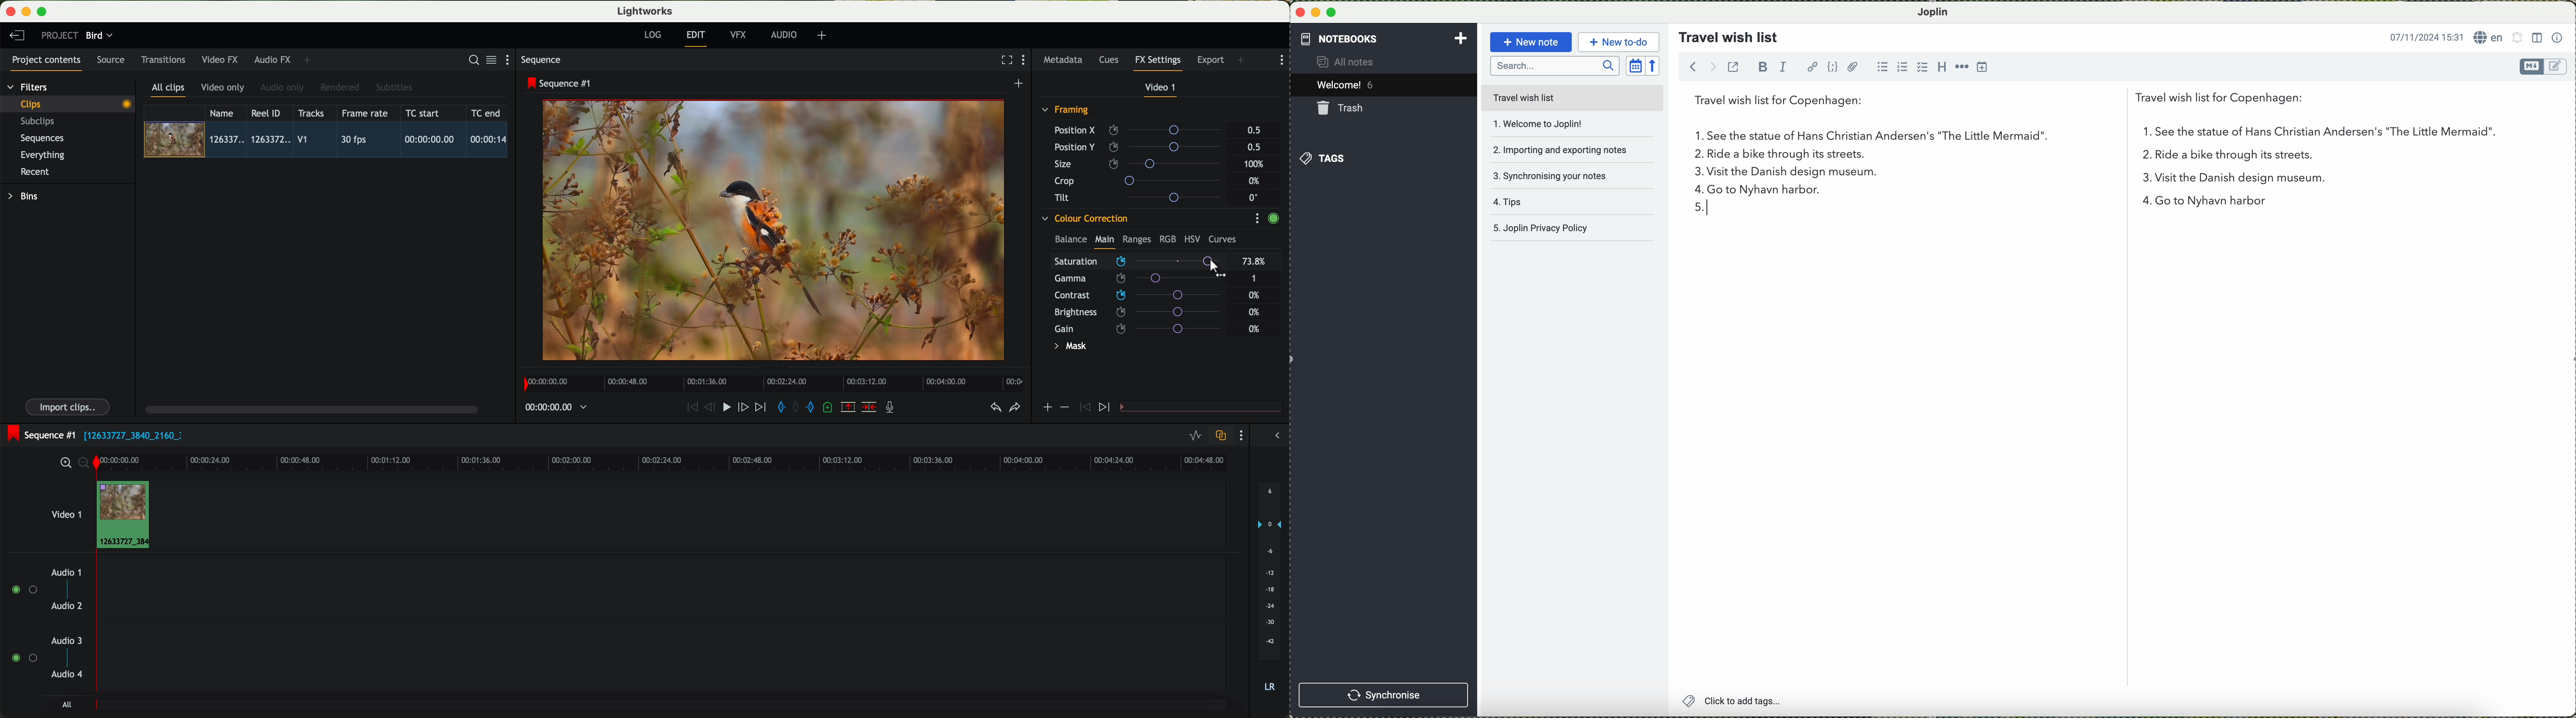  What do you see at coordinates (740, 35) in the screenshot?
I see `VFX` at bounding box center [740, 35].